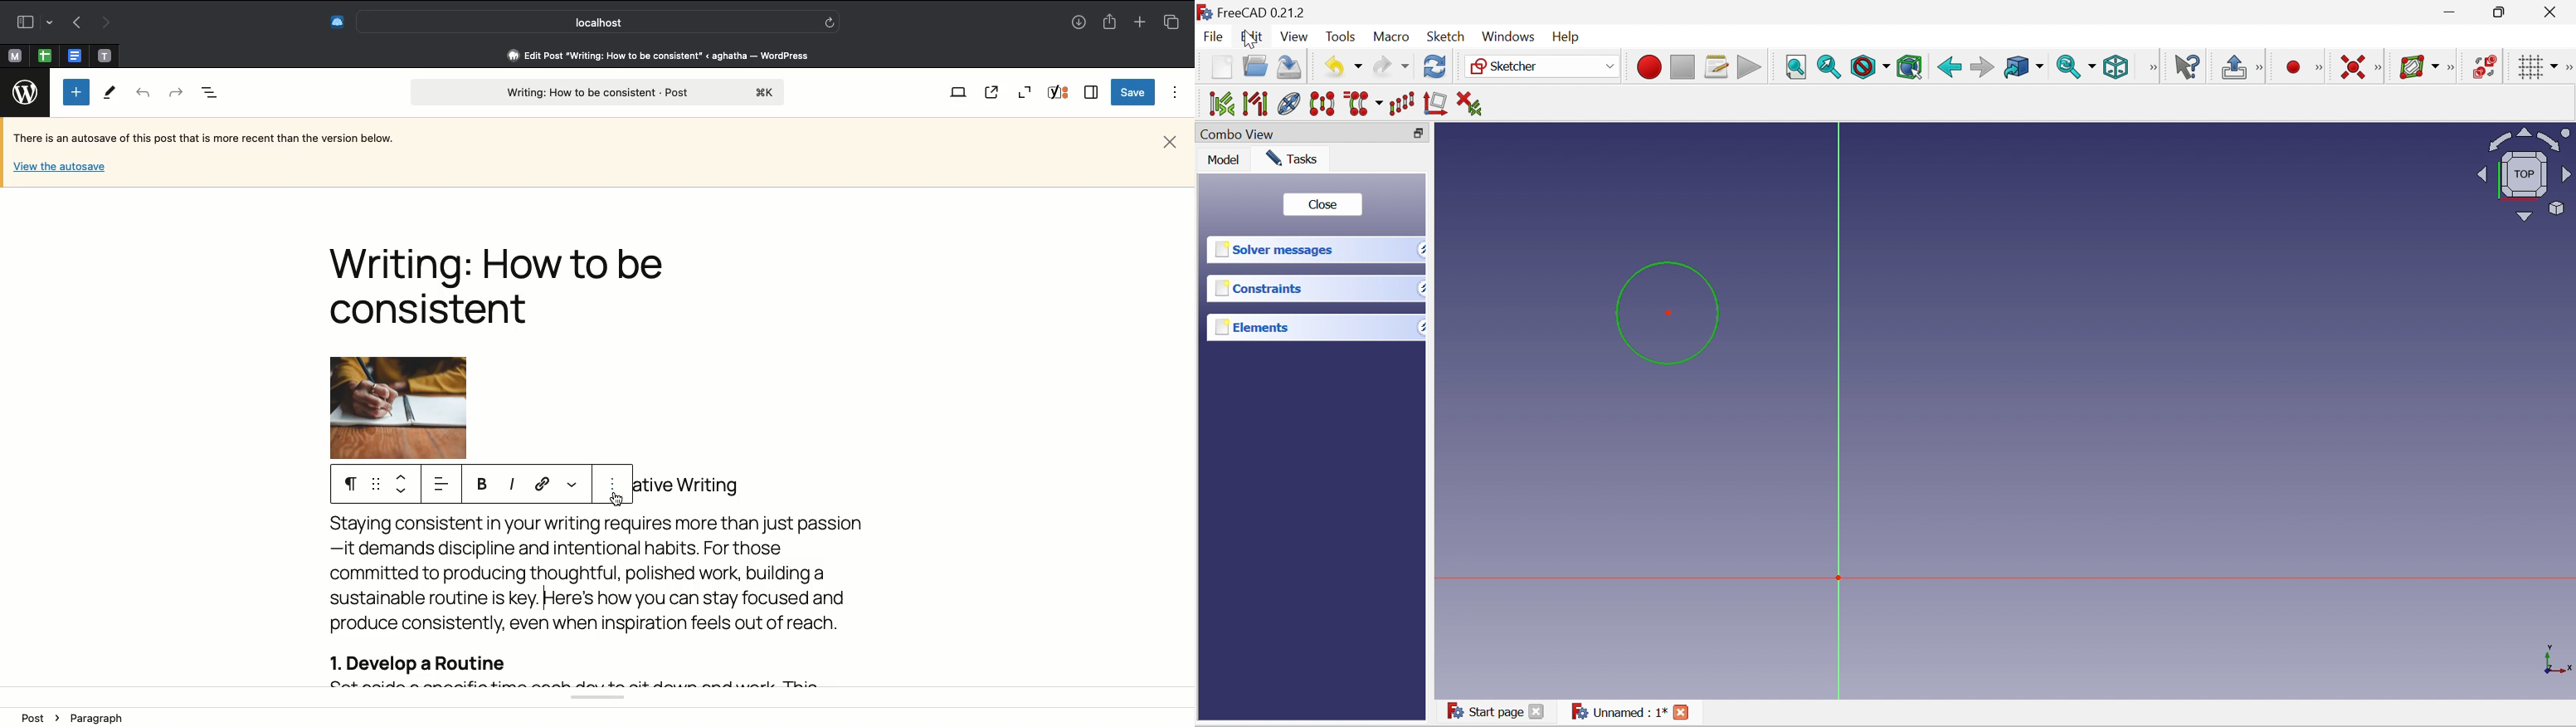 This screenshot has width=2576, height=728. I want to click on Downloads, so click(1079, 23).